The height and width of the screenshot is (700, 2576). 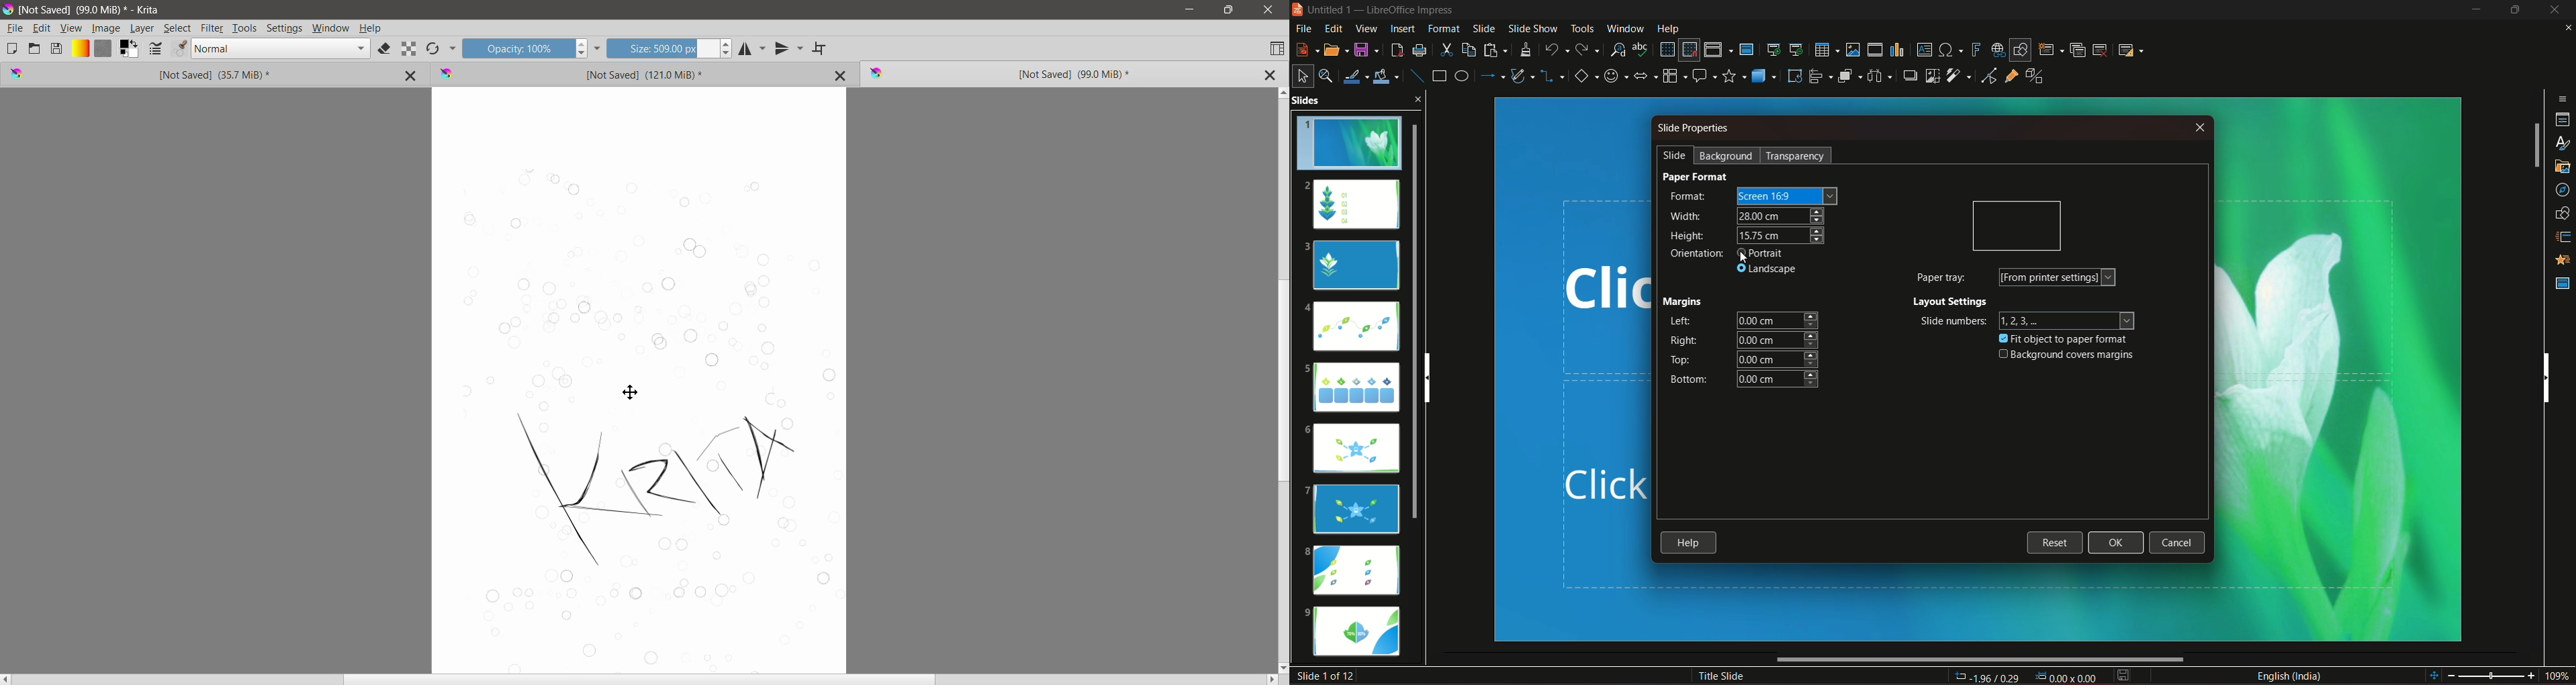 What do you see at coordinates (789, 48) in the screenshot?
I see `Vertical Mirror Tool` at bounding box center [789, 48].